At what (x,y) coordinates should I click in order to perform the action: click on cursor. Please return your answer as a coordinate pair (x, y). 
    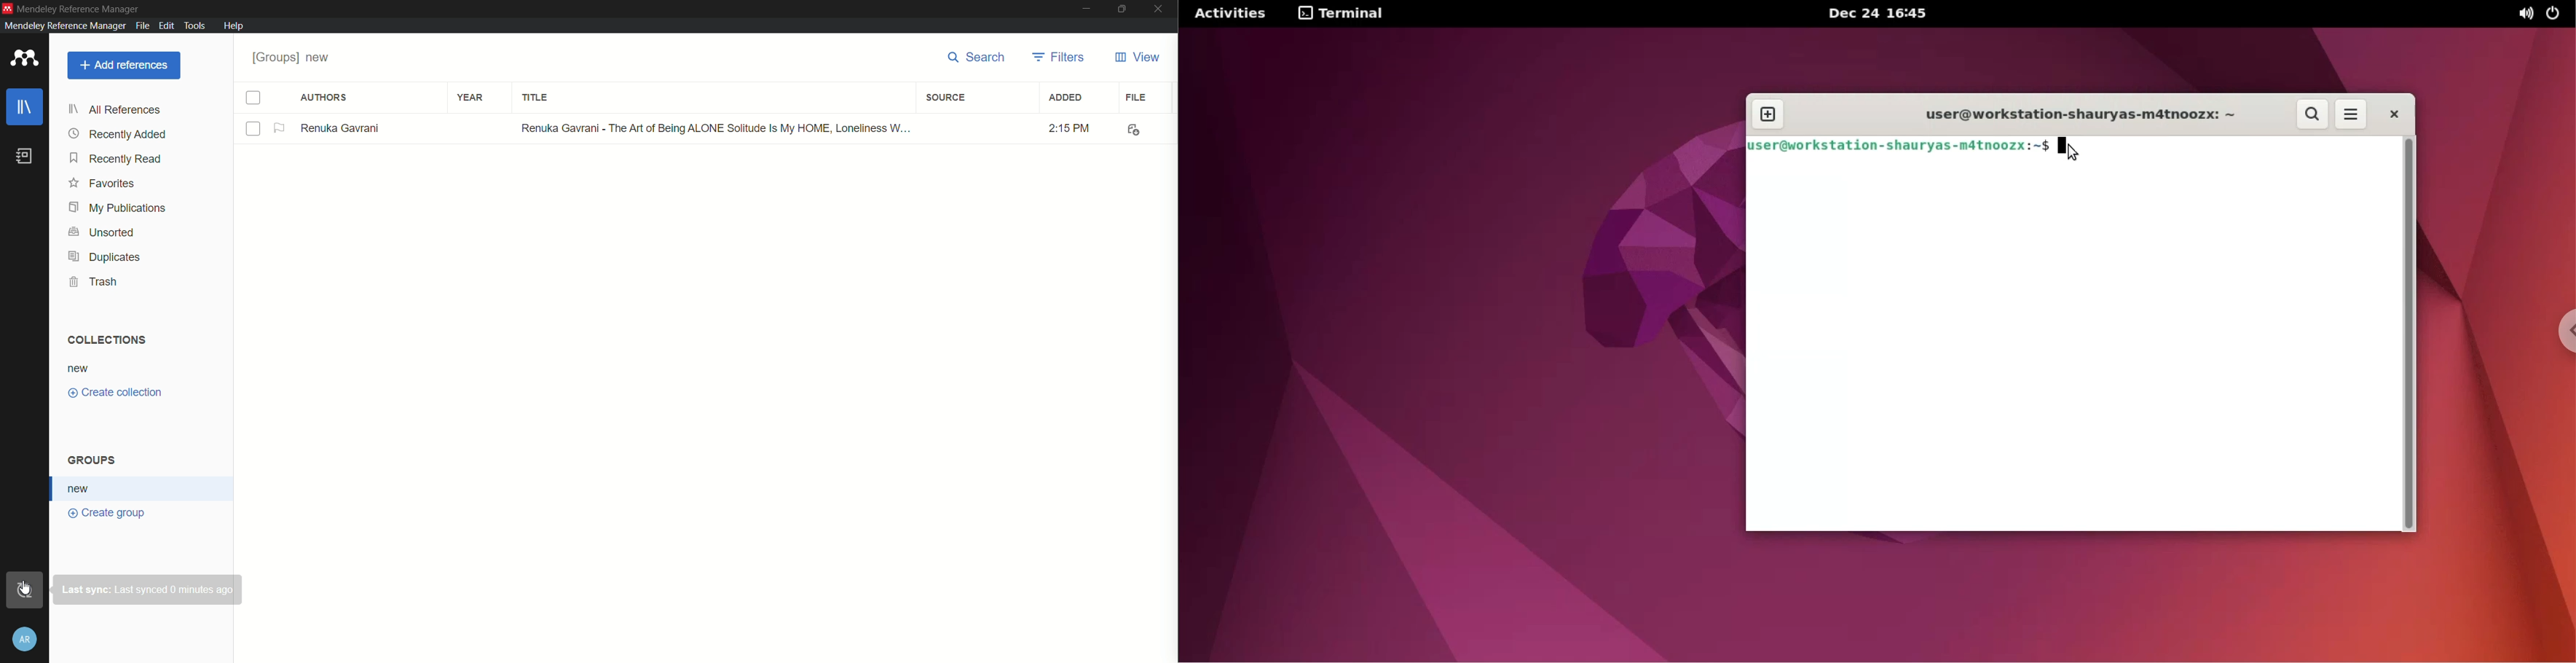
    Looking at the image, I should click on (26, 586).